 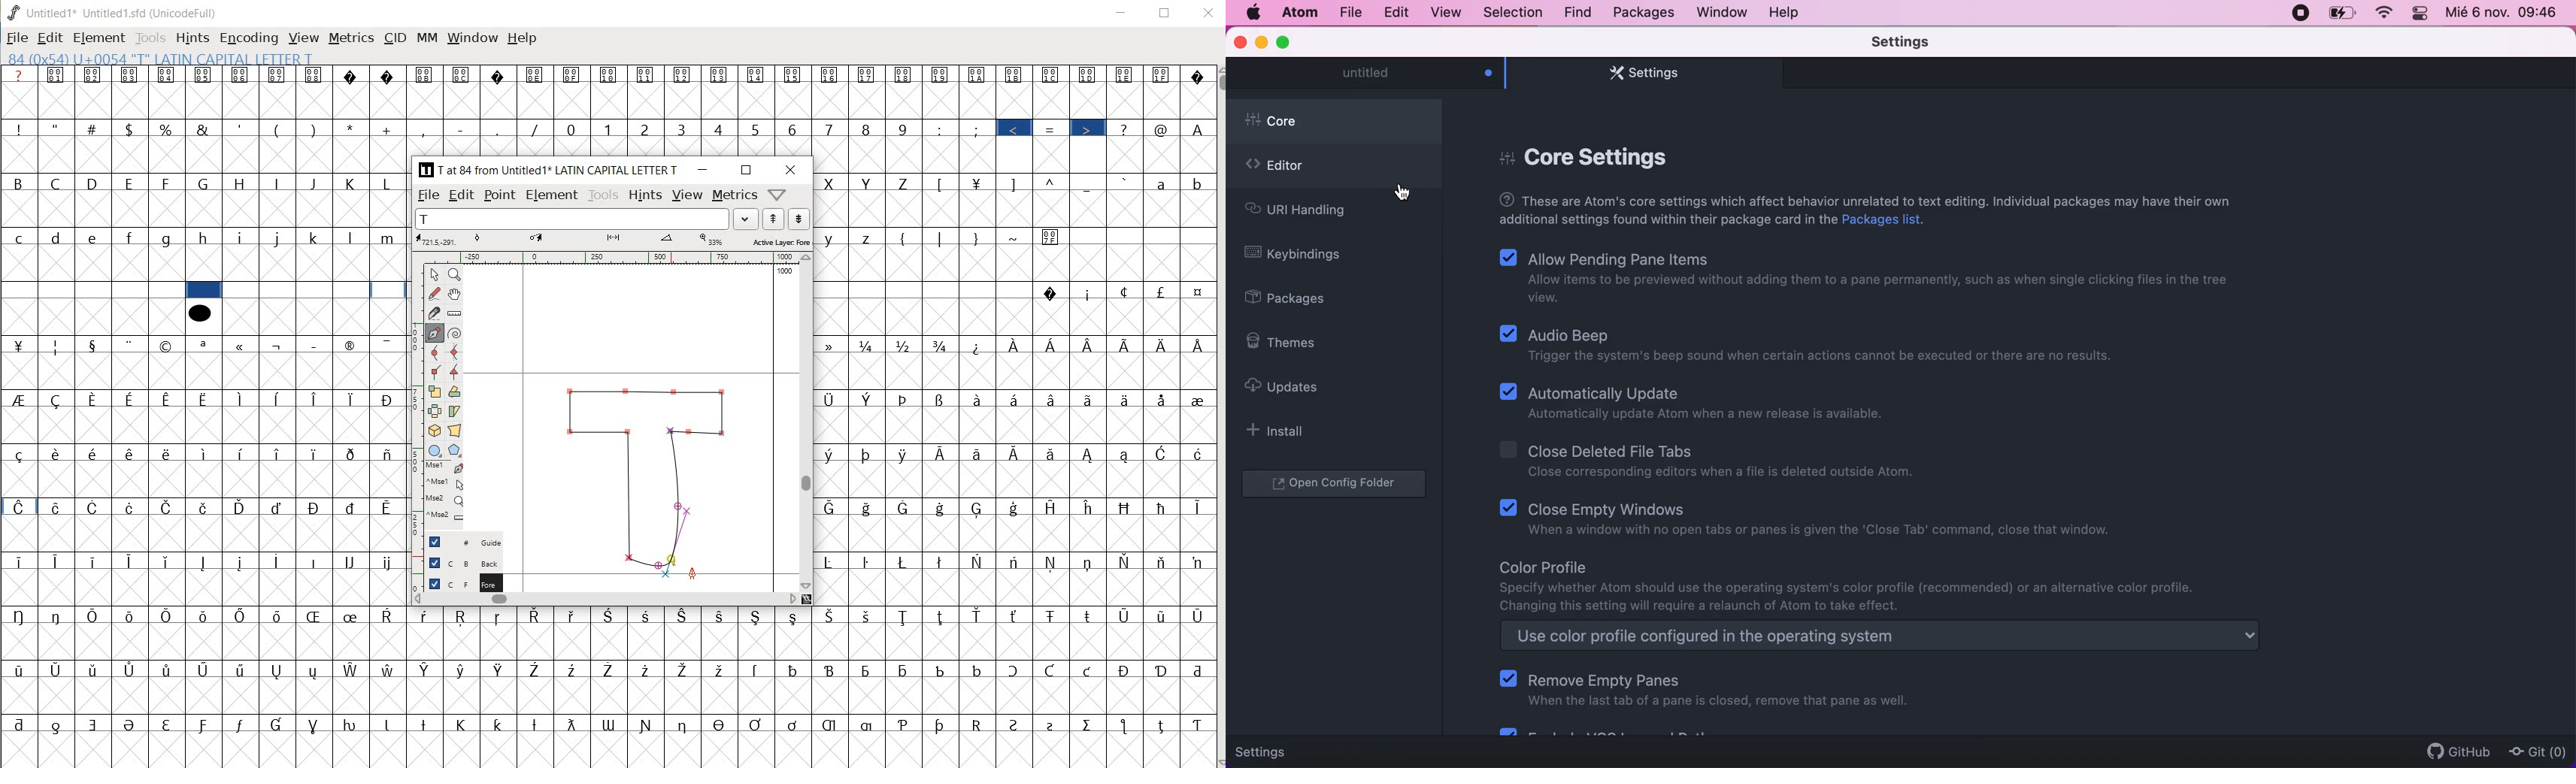 What do you see at coordinates (435, 294) in the screenshot?
I see `freehand` at bounding box center [435, 294].